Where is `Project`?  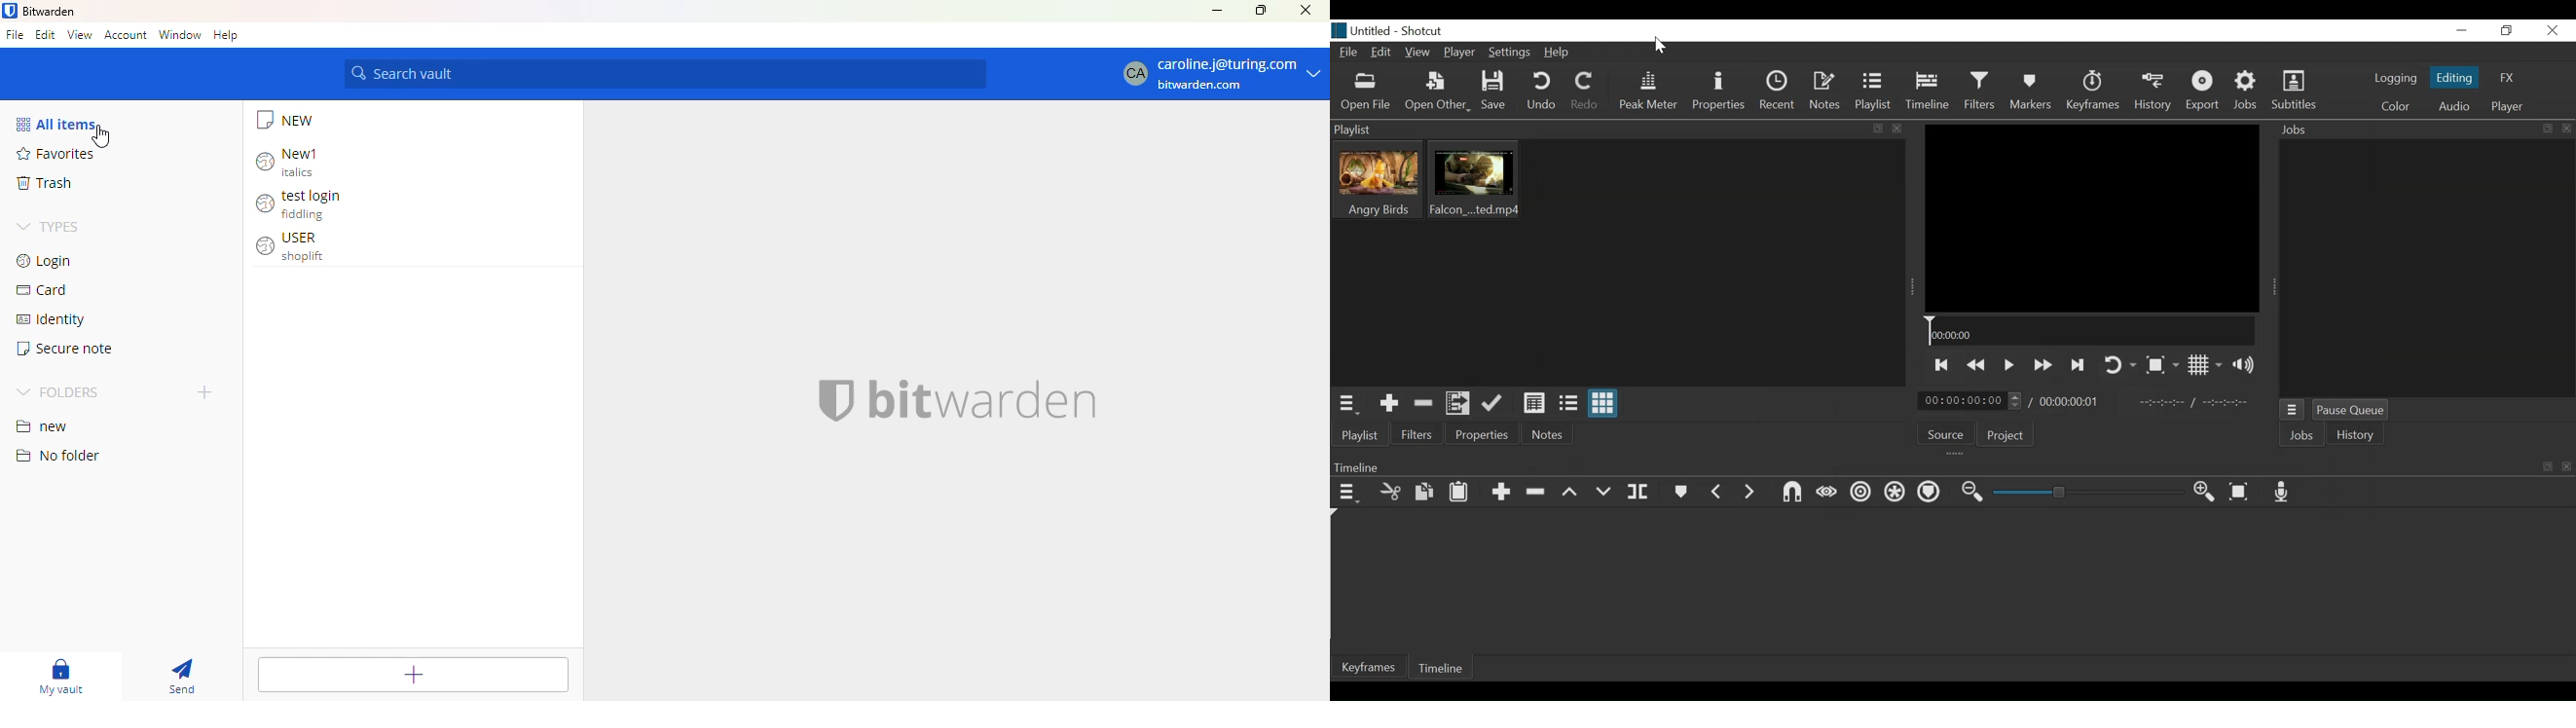
Project is located at coordinates (2006, 436).